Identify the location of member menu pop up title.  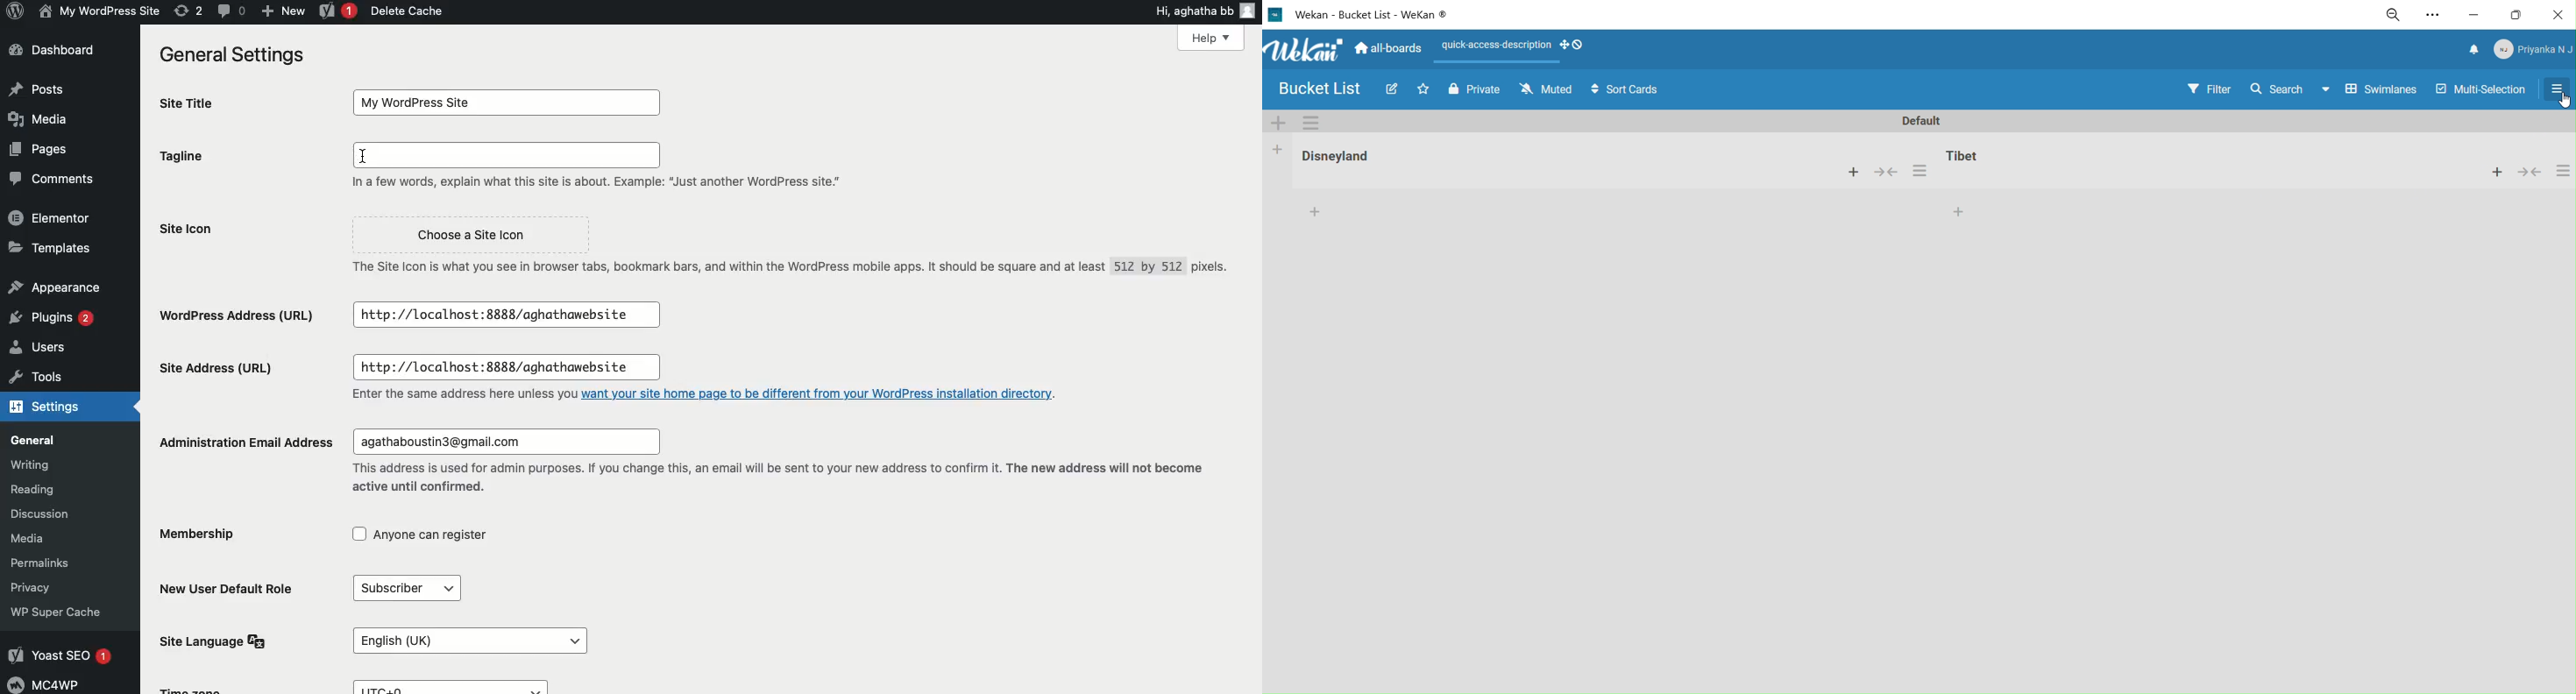
(2534, 49).